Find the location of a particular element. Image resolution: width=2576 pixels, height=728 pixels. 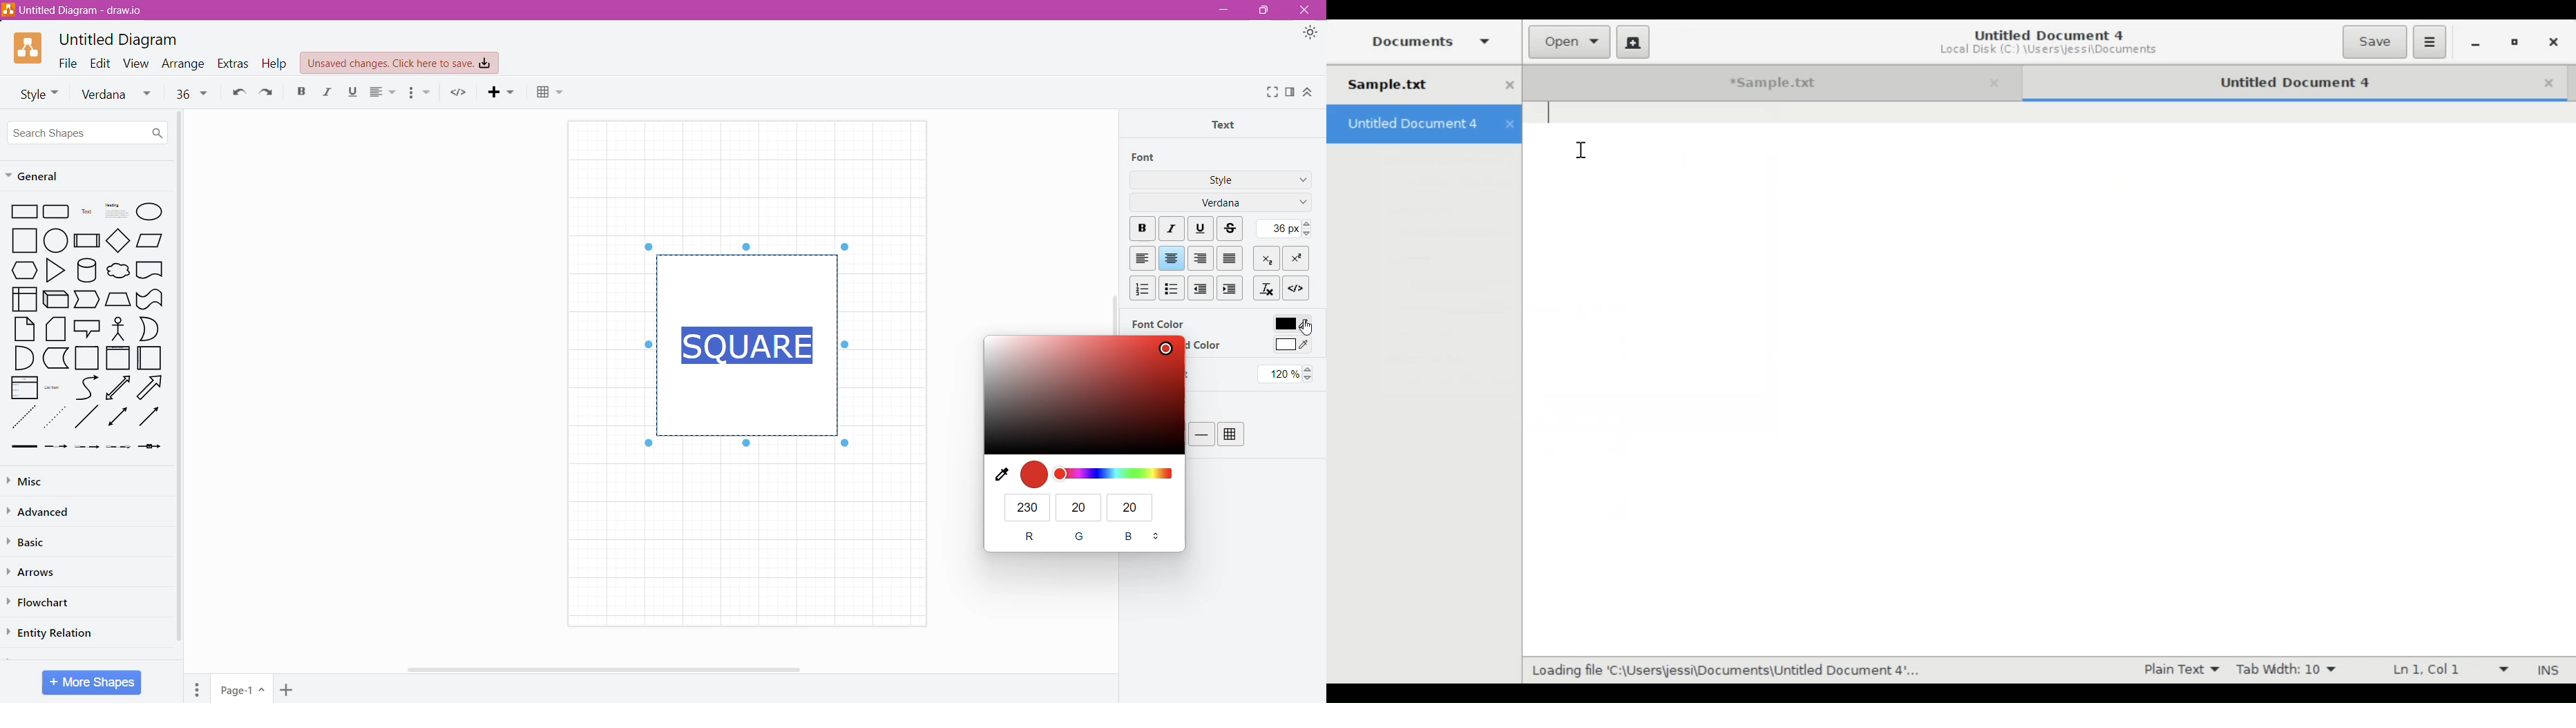

Paper Sheet  is located at coordinates (24, 329).